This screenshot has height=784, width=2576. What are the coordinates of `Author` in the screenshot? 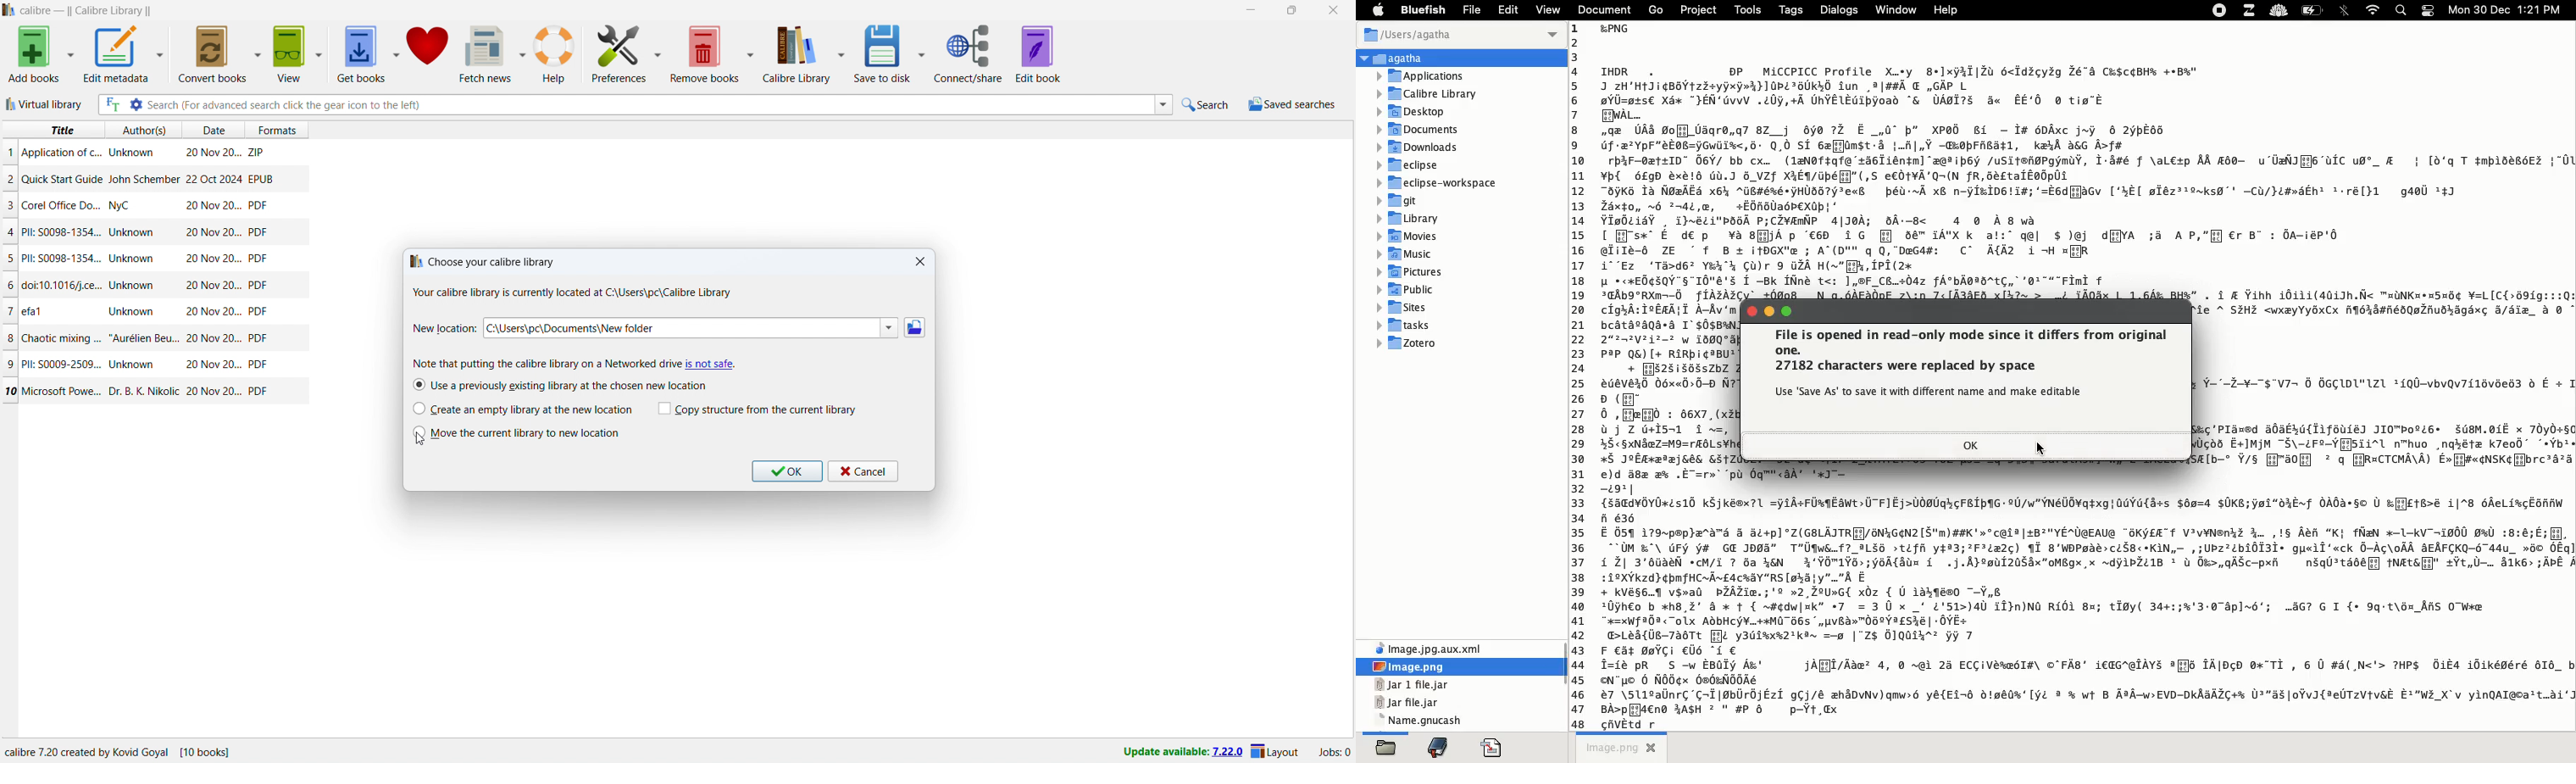 It's located at (134, 259).